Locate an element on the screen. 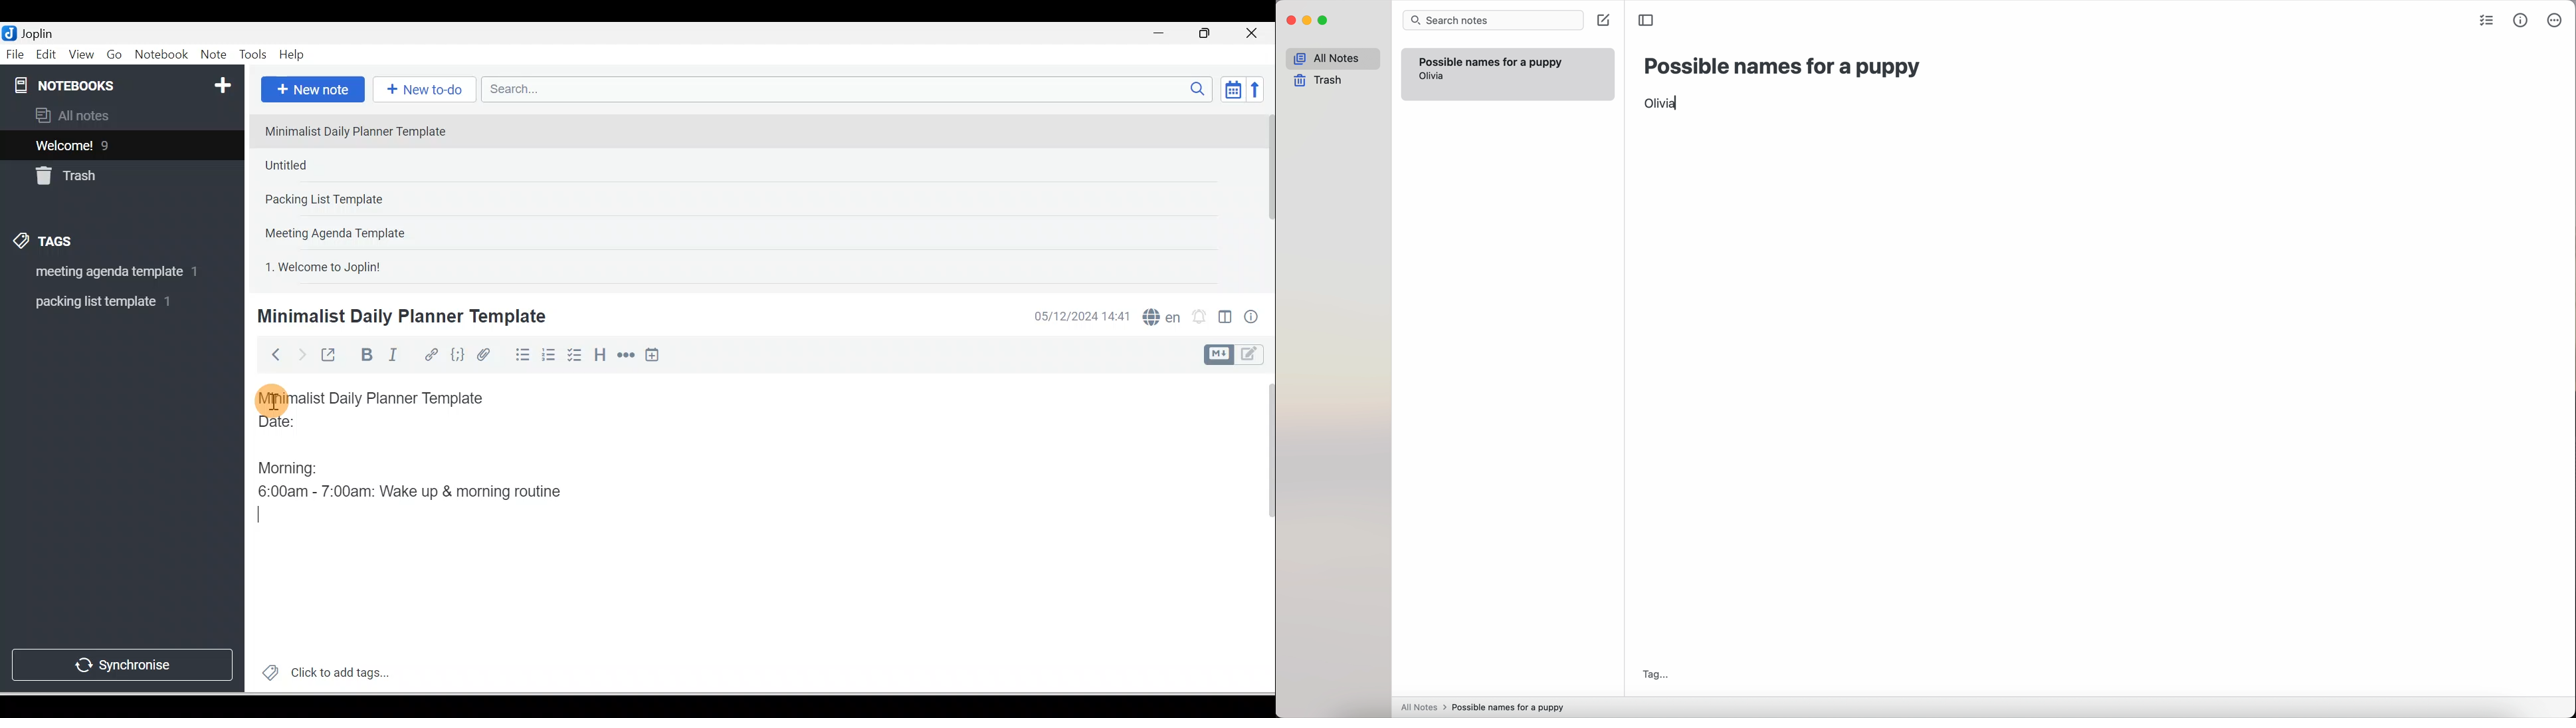 Image resolution: width=2576 pixels, height=728 pixels. Note 1 is located at coordinates (365, 130).